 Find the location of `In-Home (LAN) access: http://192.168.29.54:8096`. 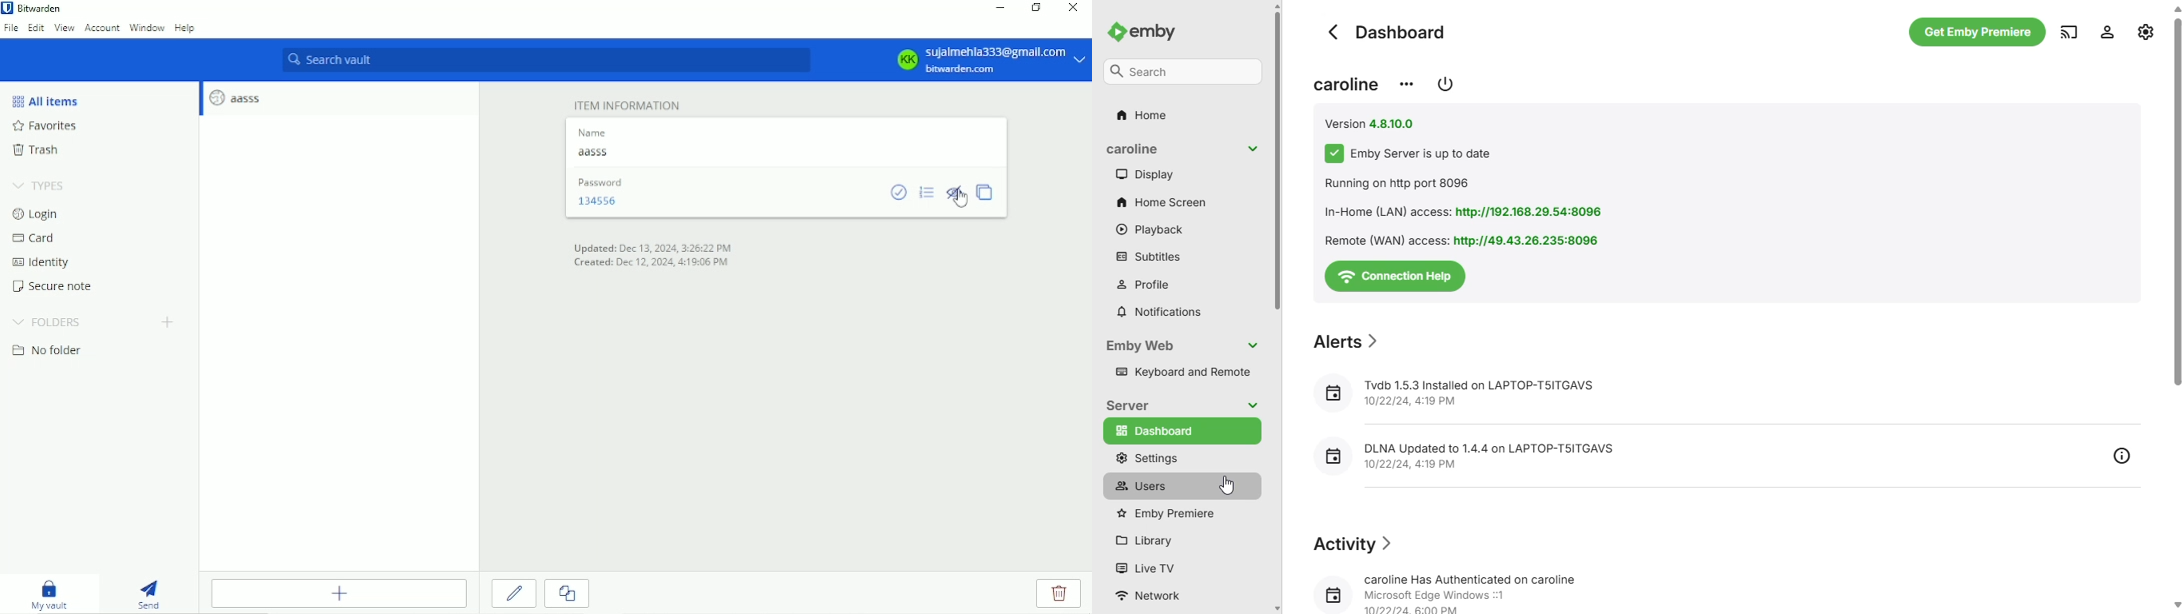

In-Home (LAN) access: http://192.168.29.54:8096 is located at coordinates (1465, 212).